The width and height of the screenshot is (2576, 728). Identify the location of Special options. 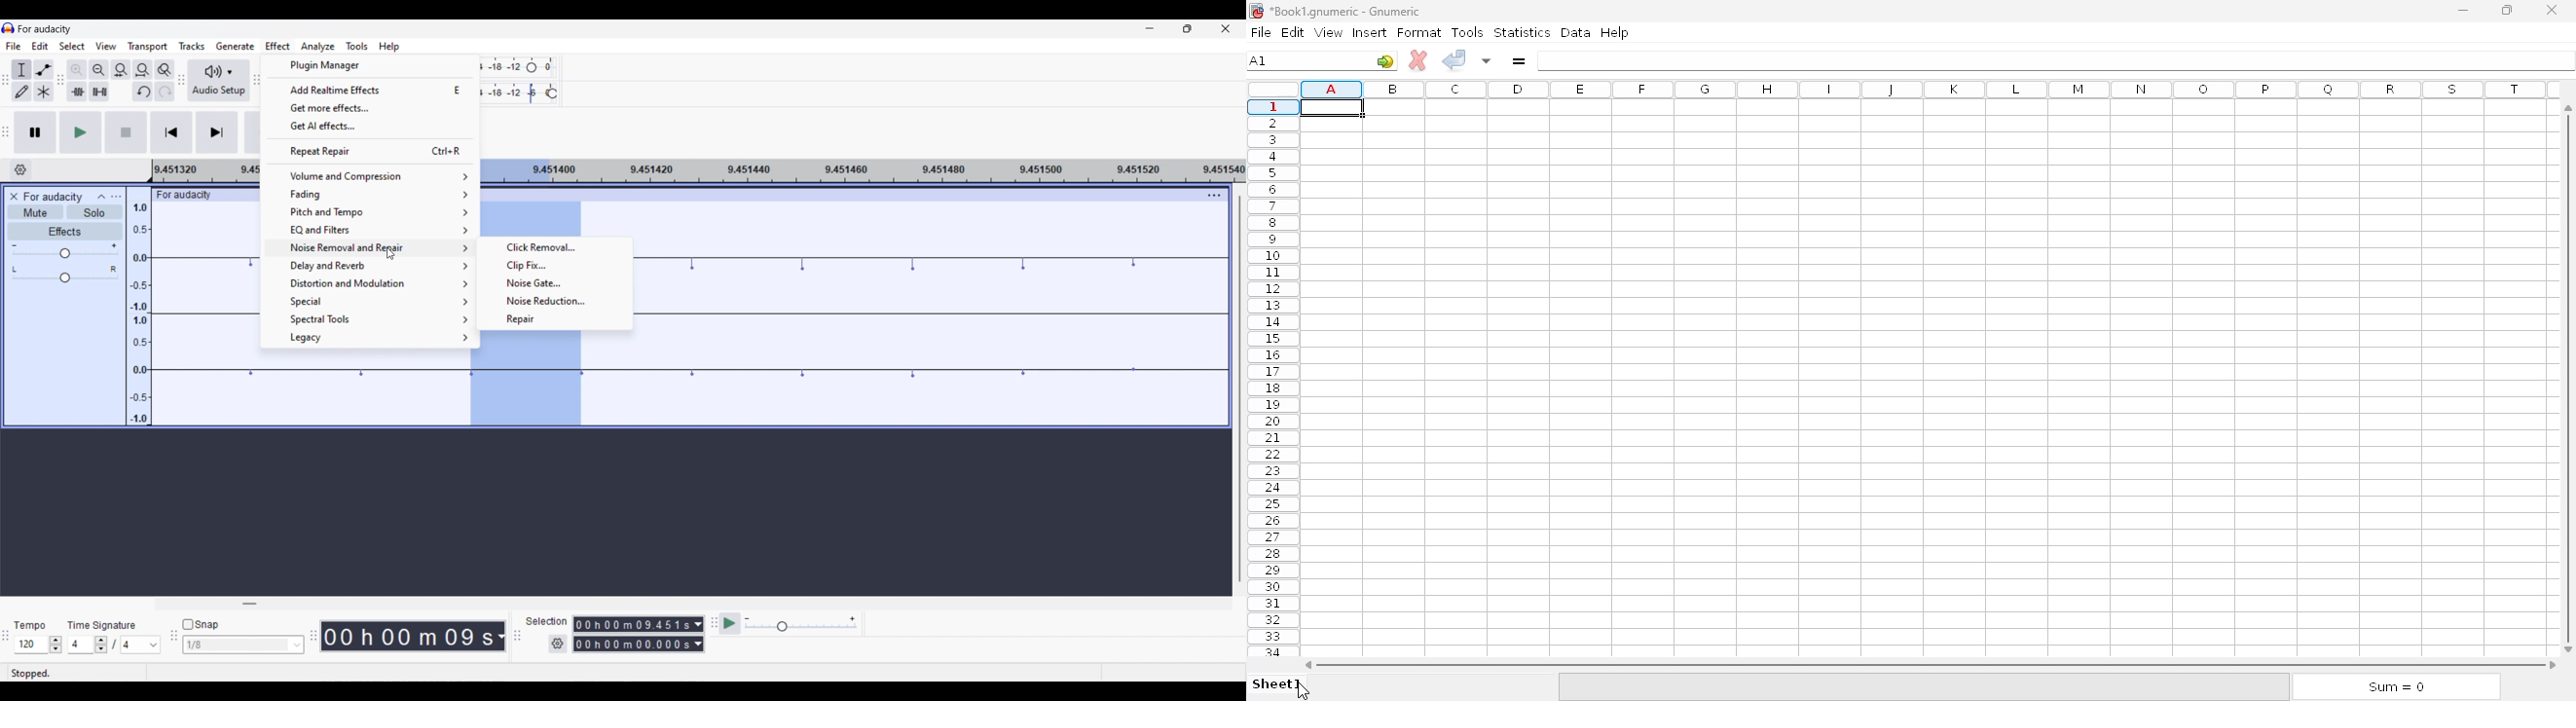
(371, 301).